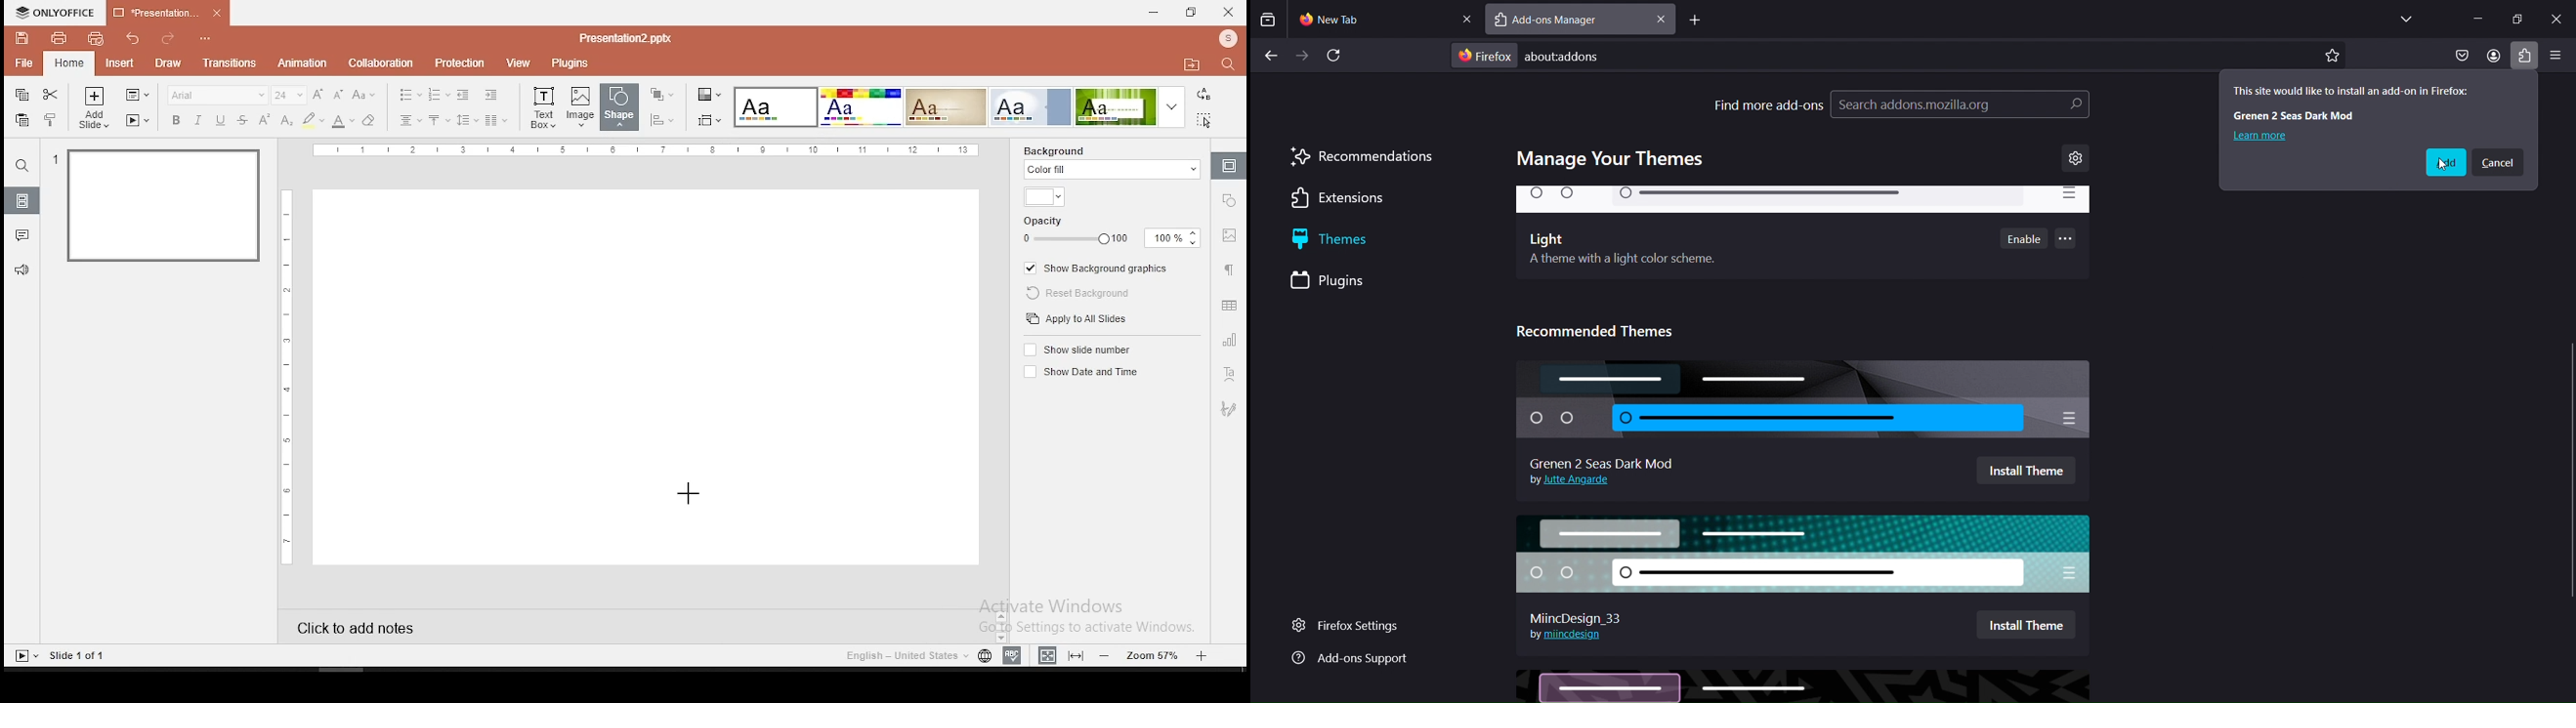 The height and width of the screenshot is (728, 2576). Describe the element at coordinates (1268, 19) in the screenshot. I see `search tabs` at that location.